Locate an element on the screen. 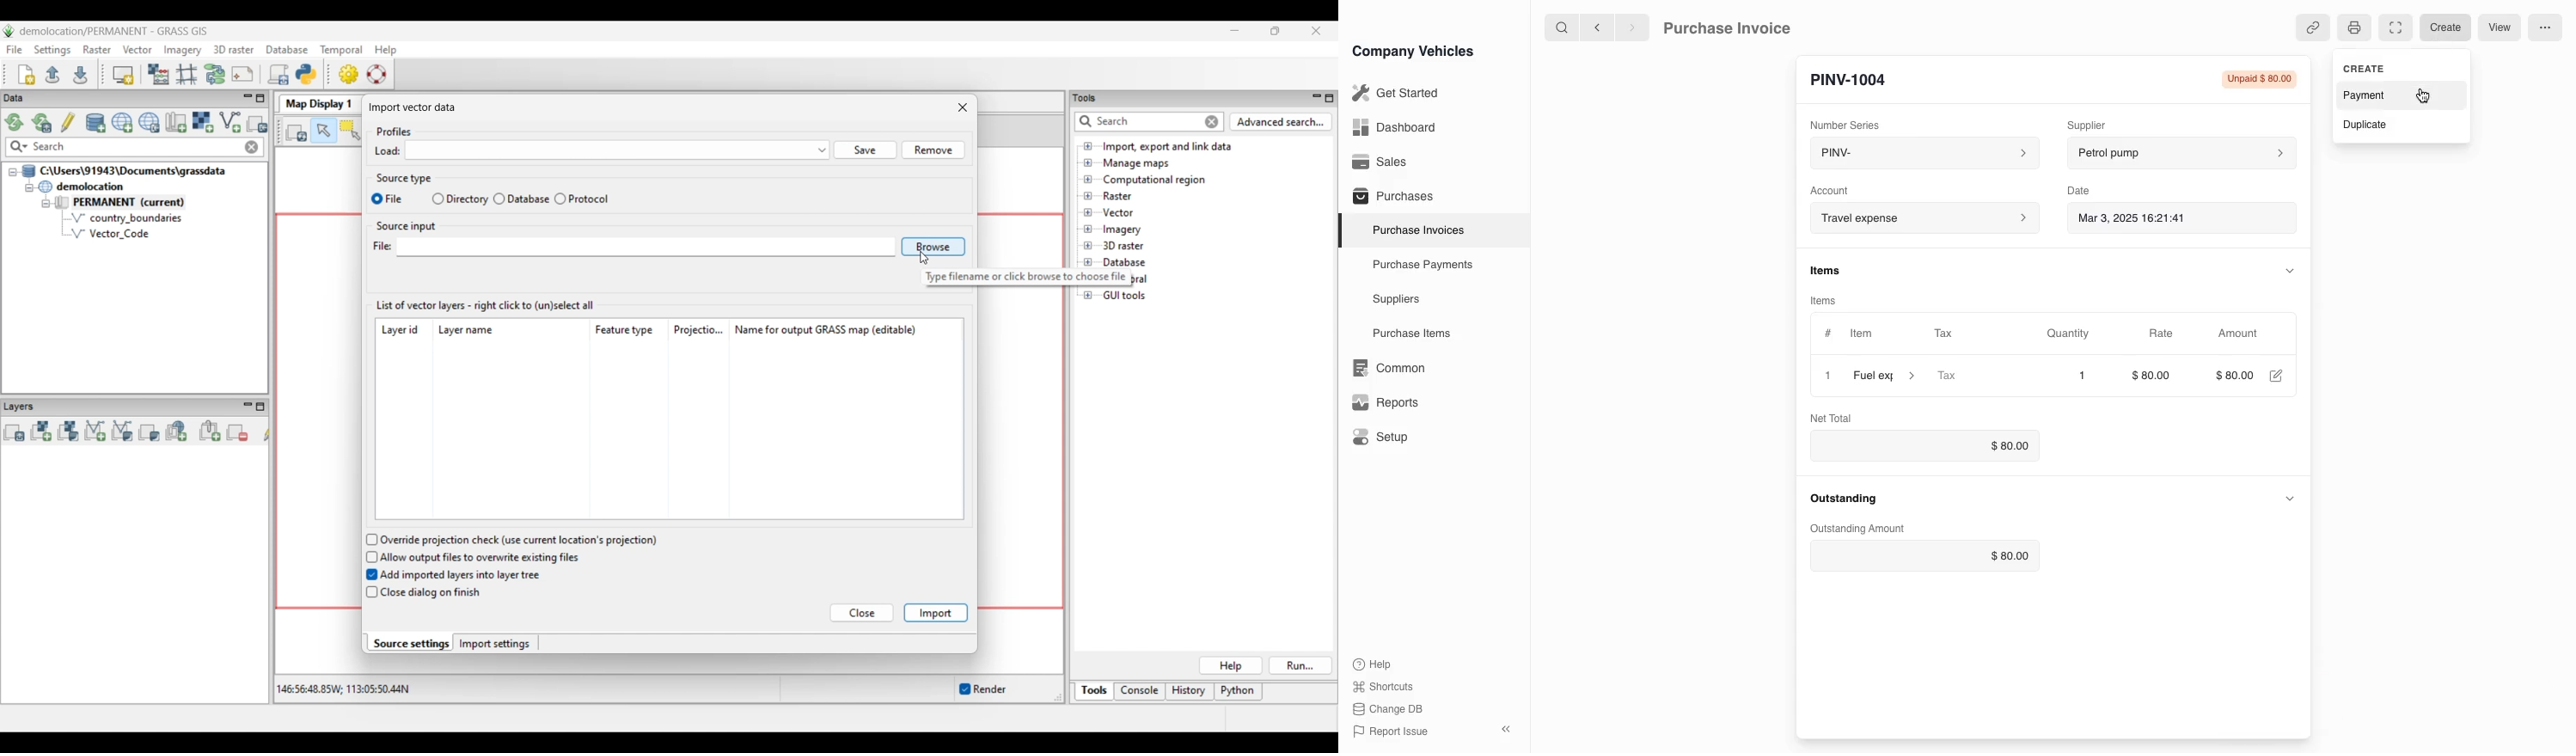 This screenshot has width=2576, height=756. Outstanding is located at coordinates (1847, 499).